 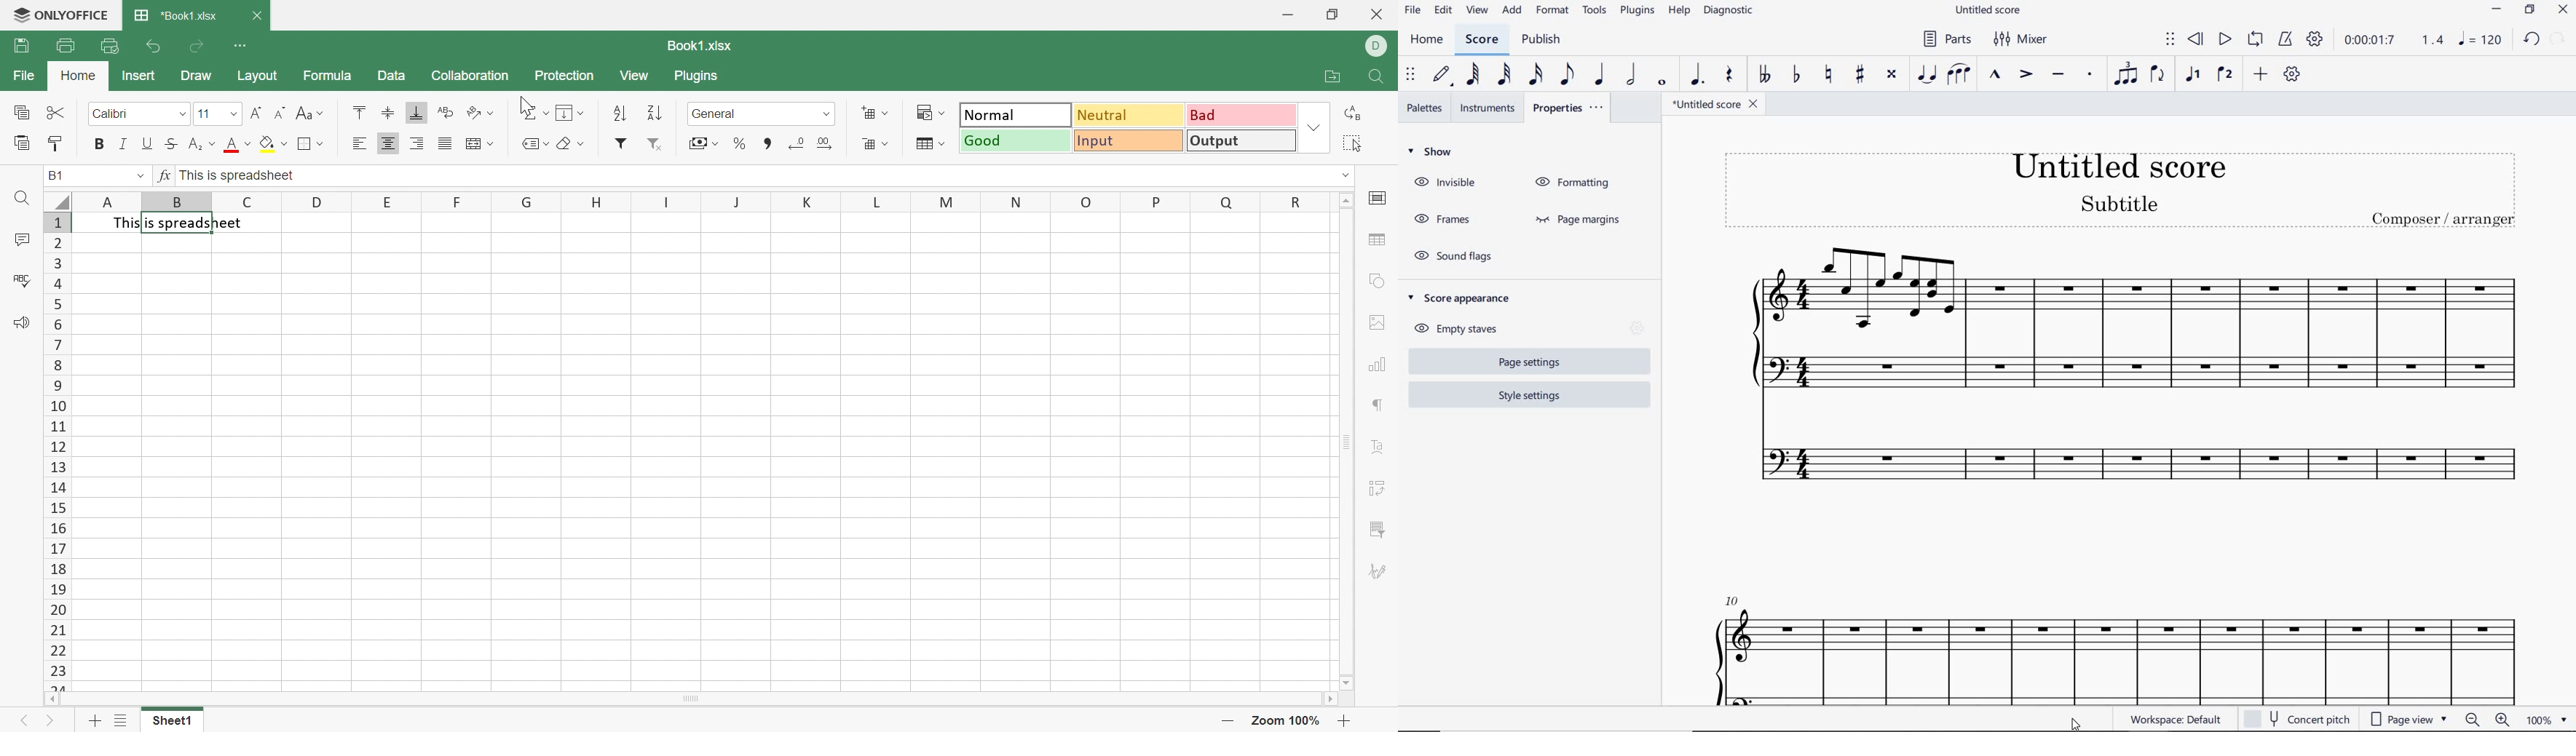 I want to click on Previous, so click(x=25, y=720).